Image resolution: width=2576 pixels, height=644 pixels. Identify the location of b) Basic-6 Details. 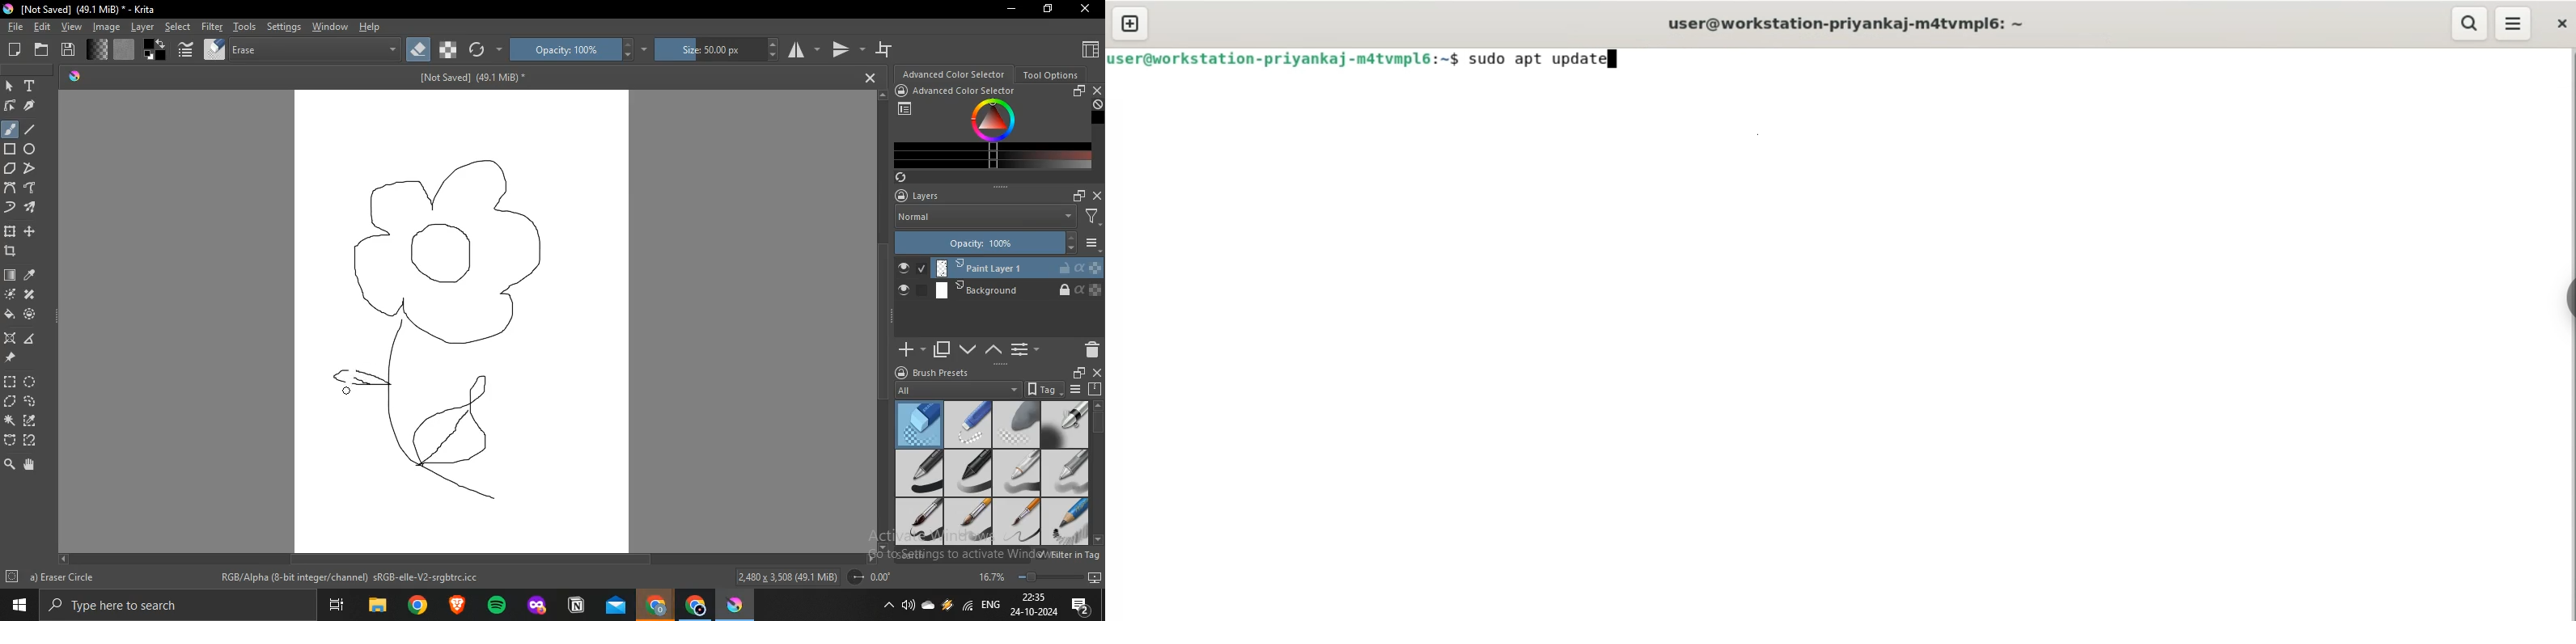
(68, 577).